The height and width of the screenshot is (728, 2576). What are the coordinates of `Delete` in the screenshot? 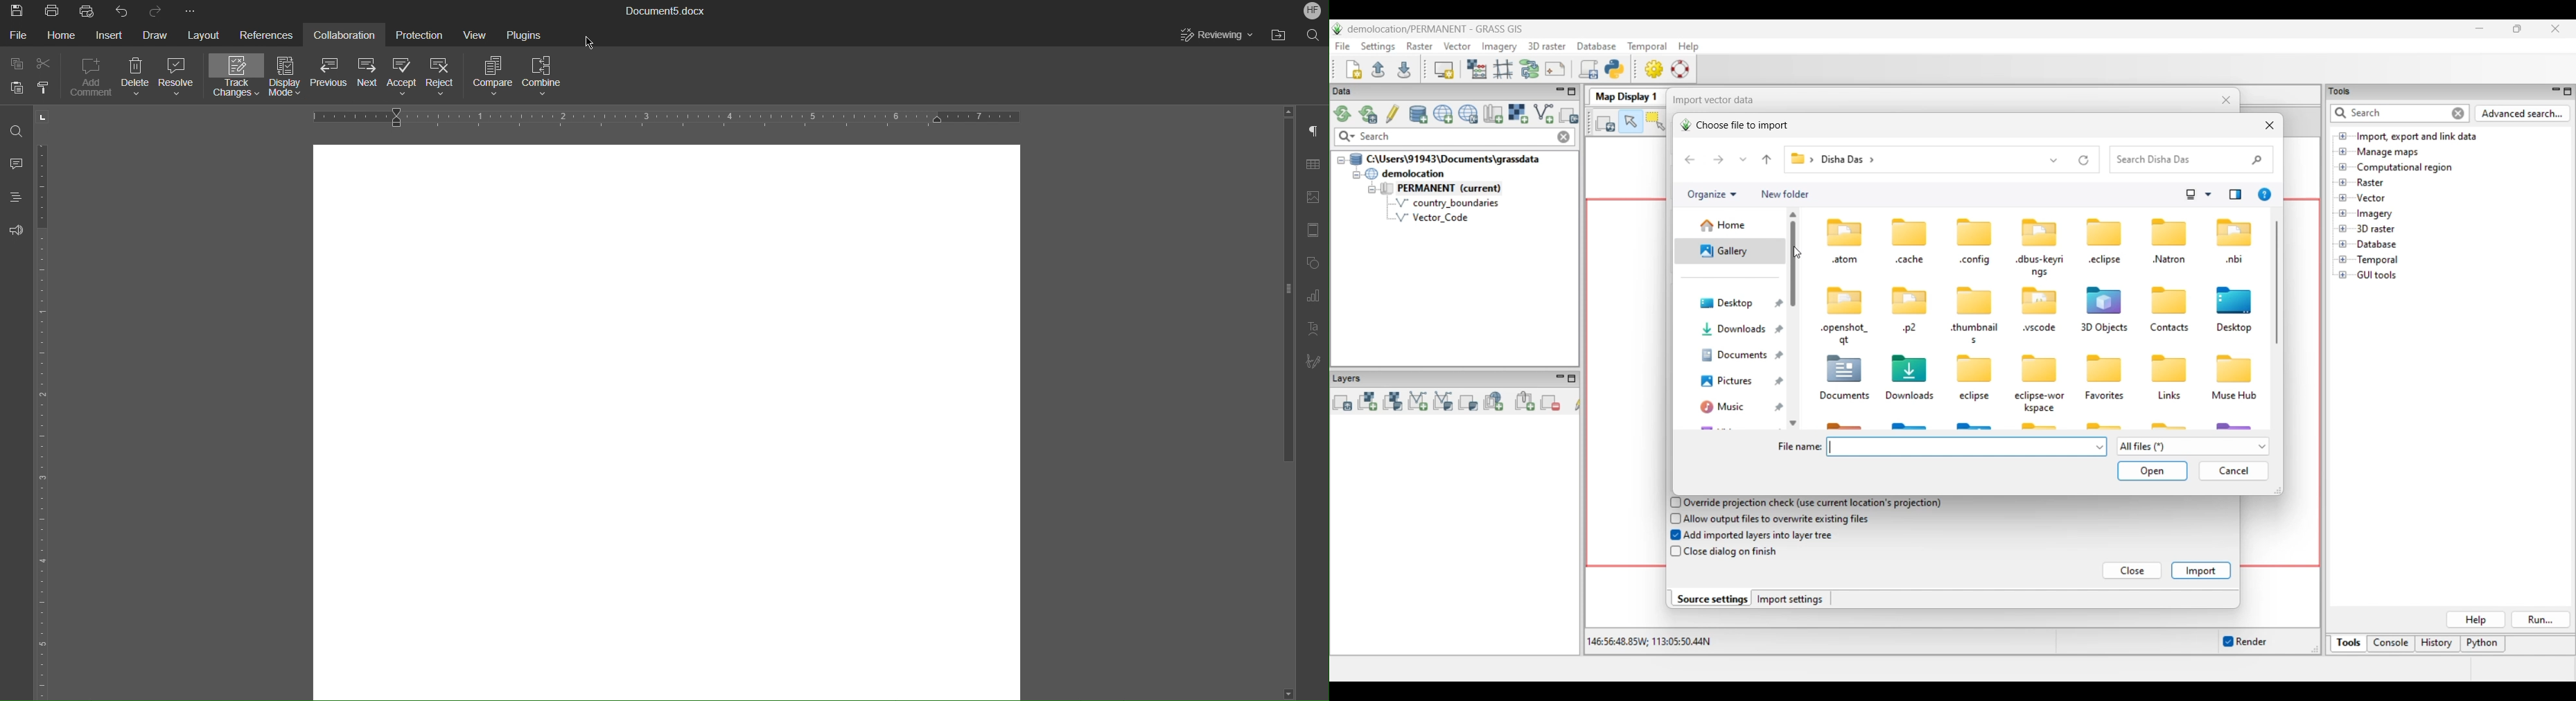 It's located at (139, 80).